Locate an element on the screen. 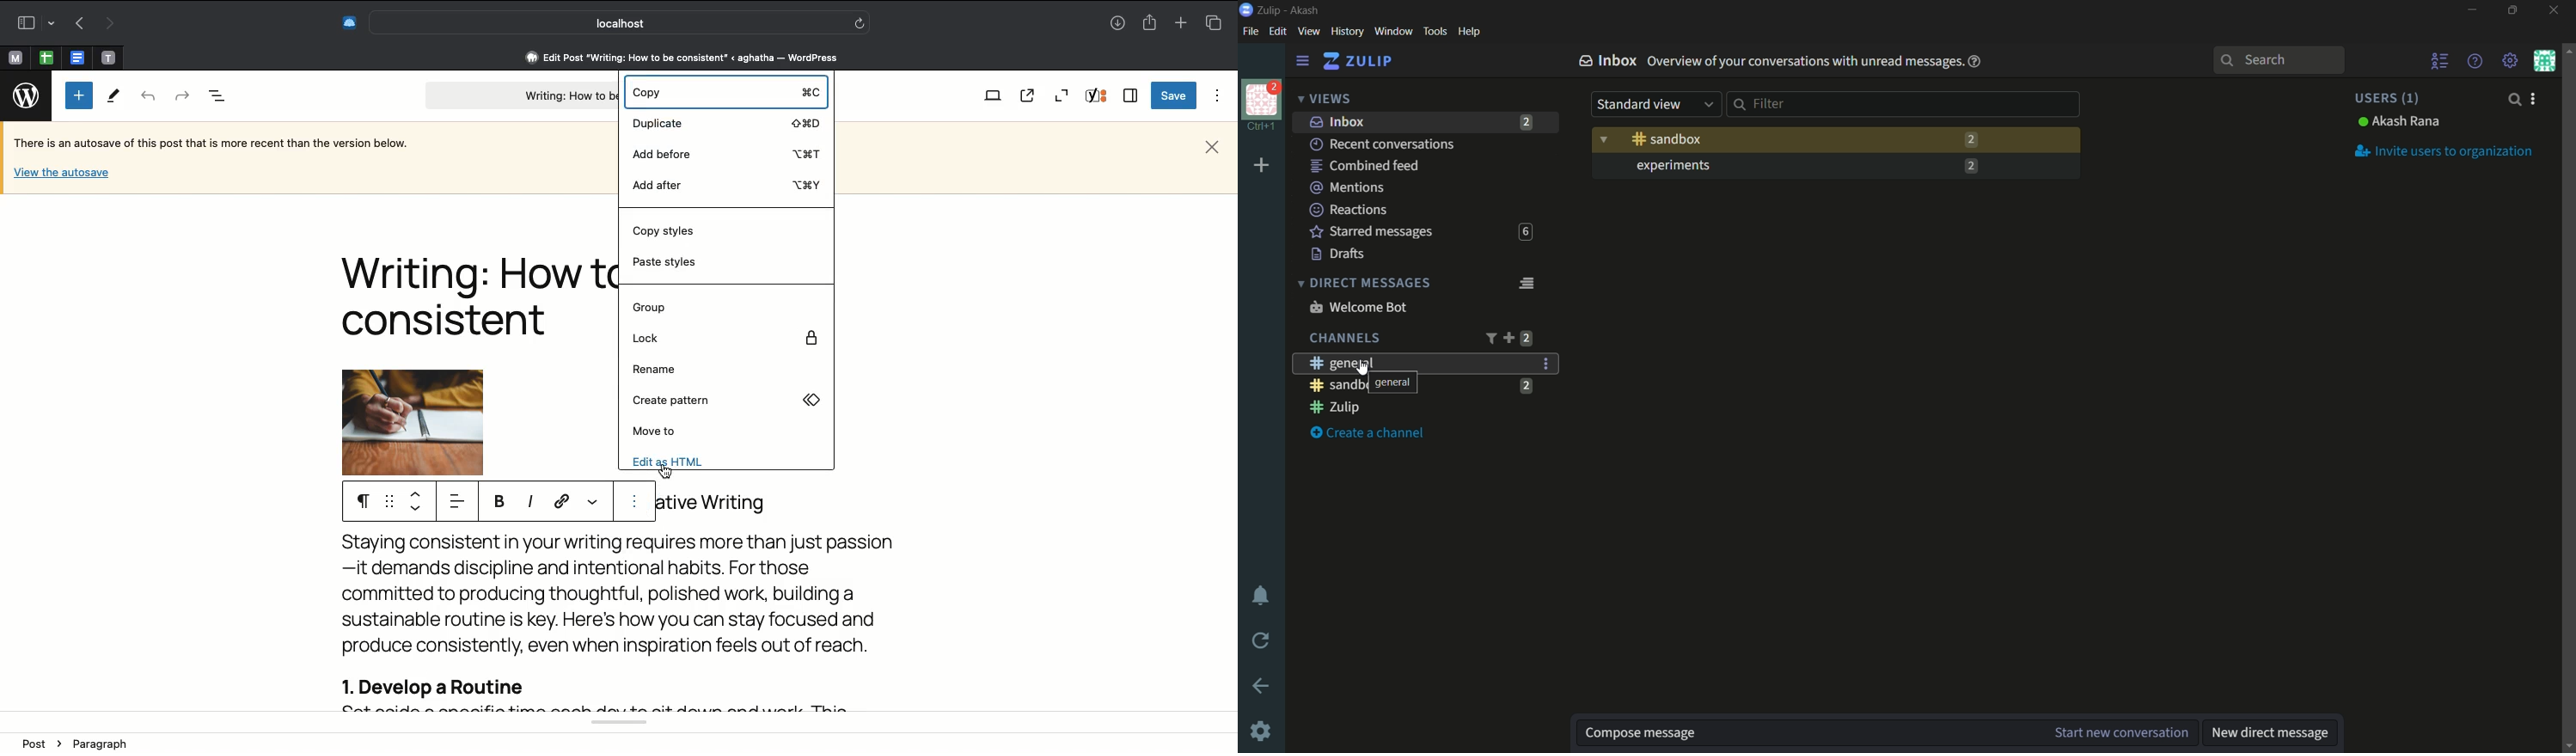  View more is located at coordinates (593, 499).